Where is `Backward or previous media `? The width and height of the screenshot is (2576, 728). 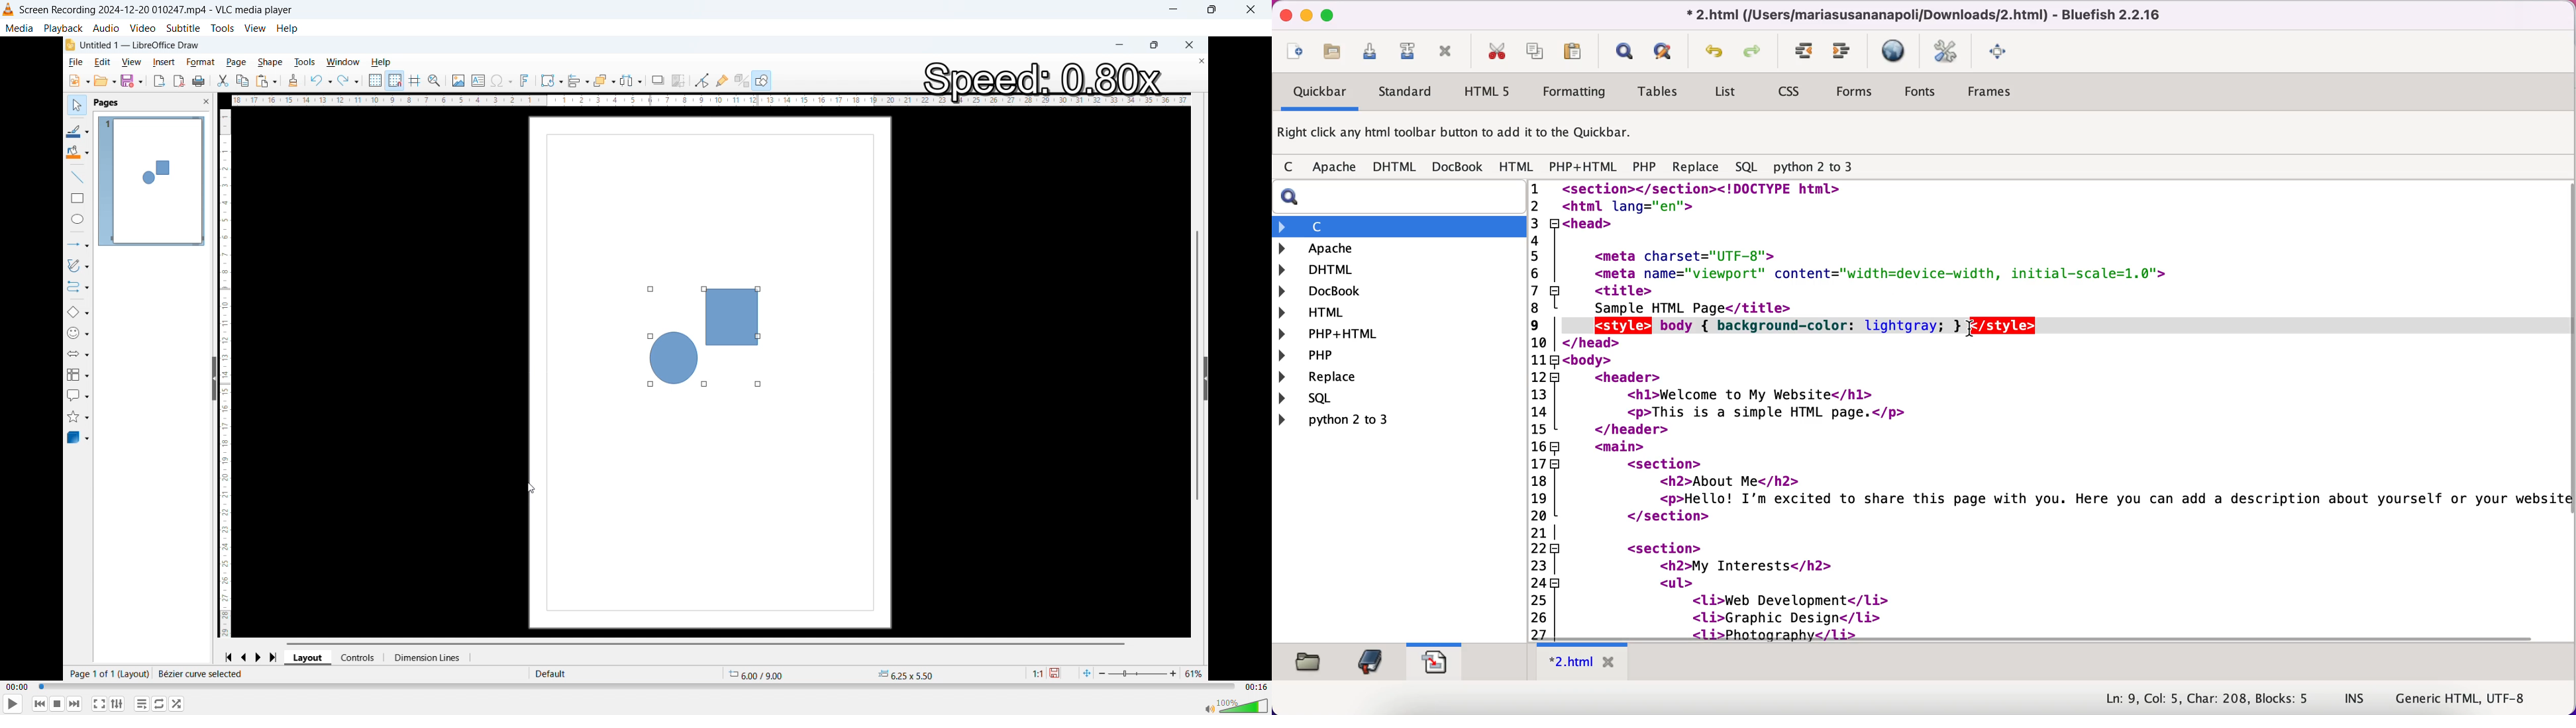 Backward or previous media  is located at coordinates (40, 704).